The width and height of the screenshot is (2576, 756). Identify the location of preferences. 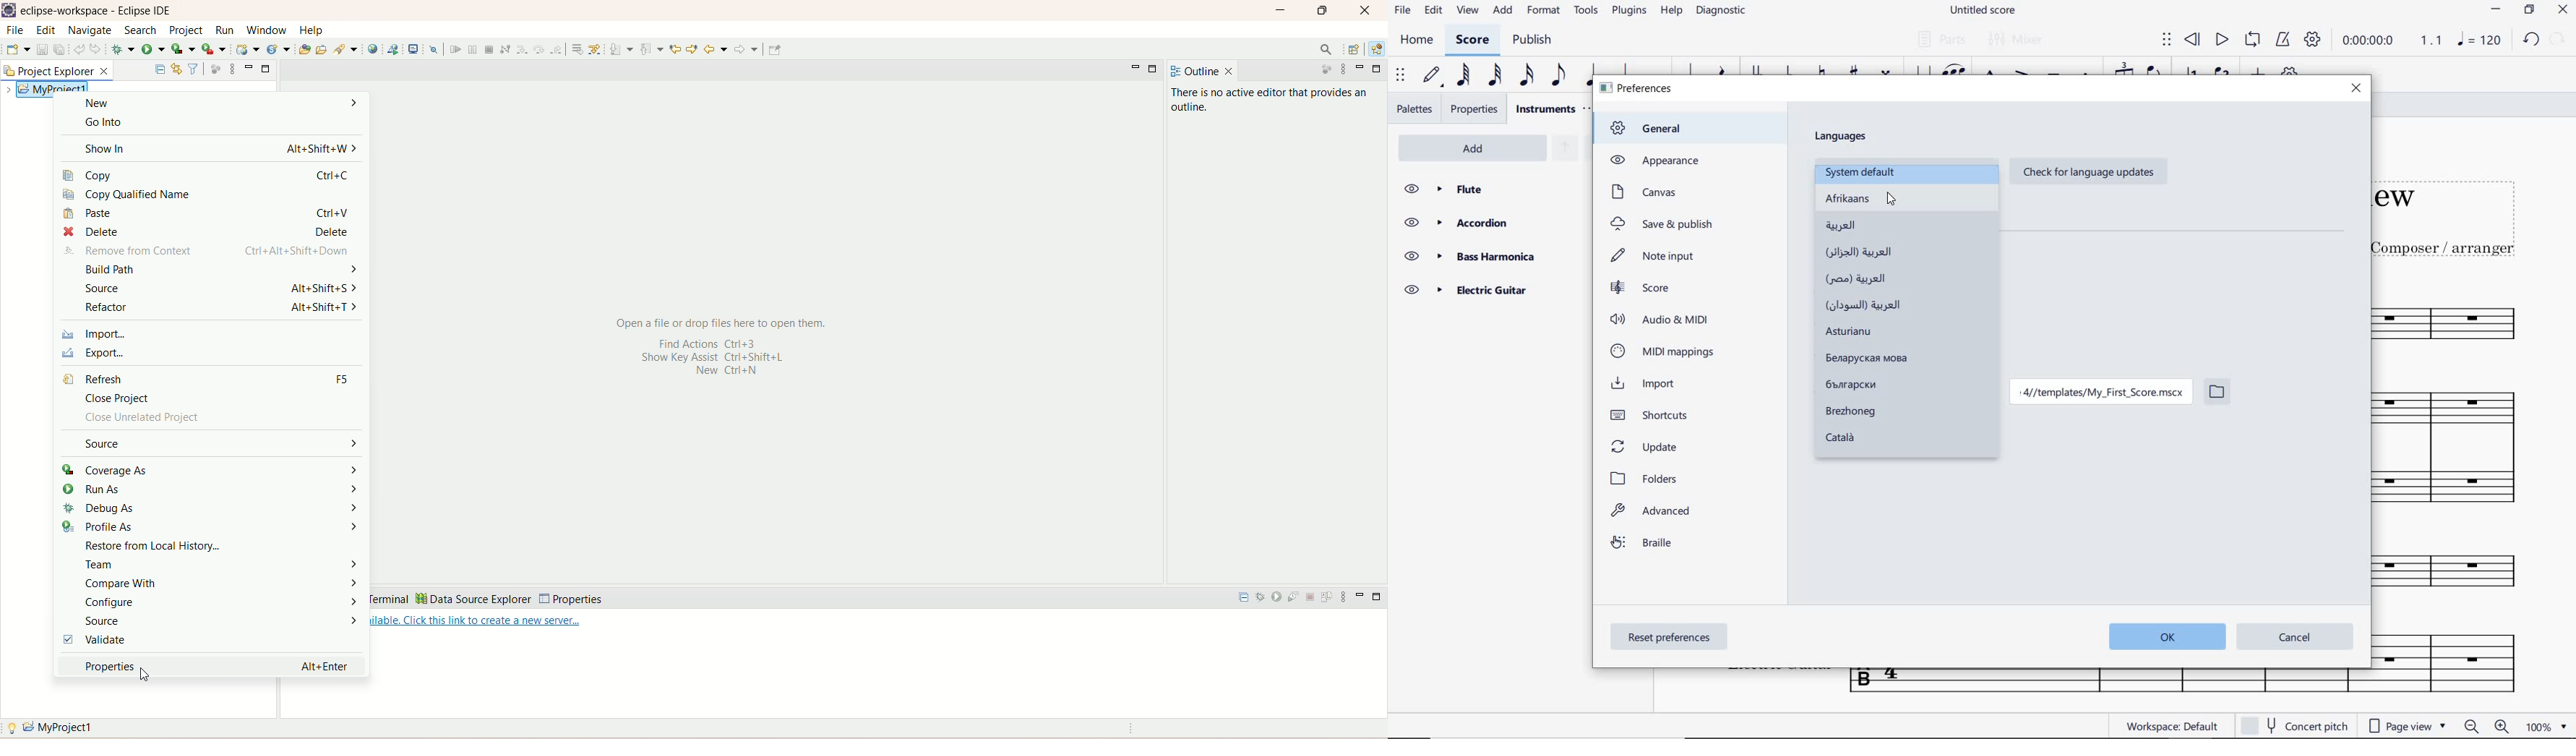
(1638, 89).